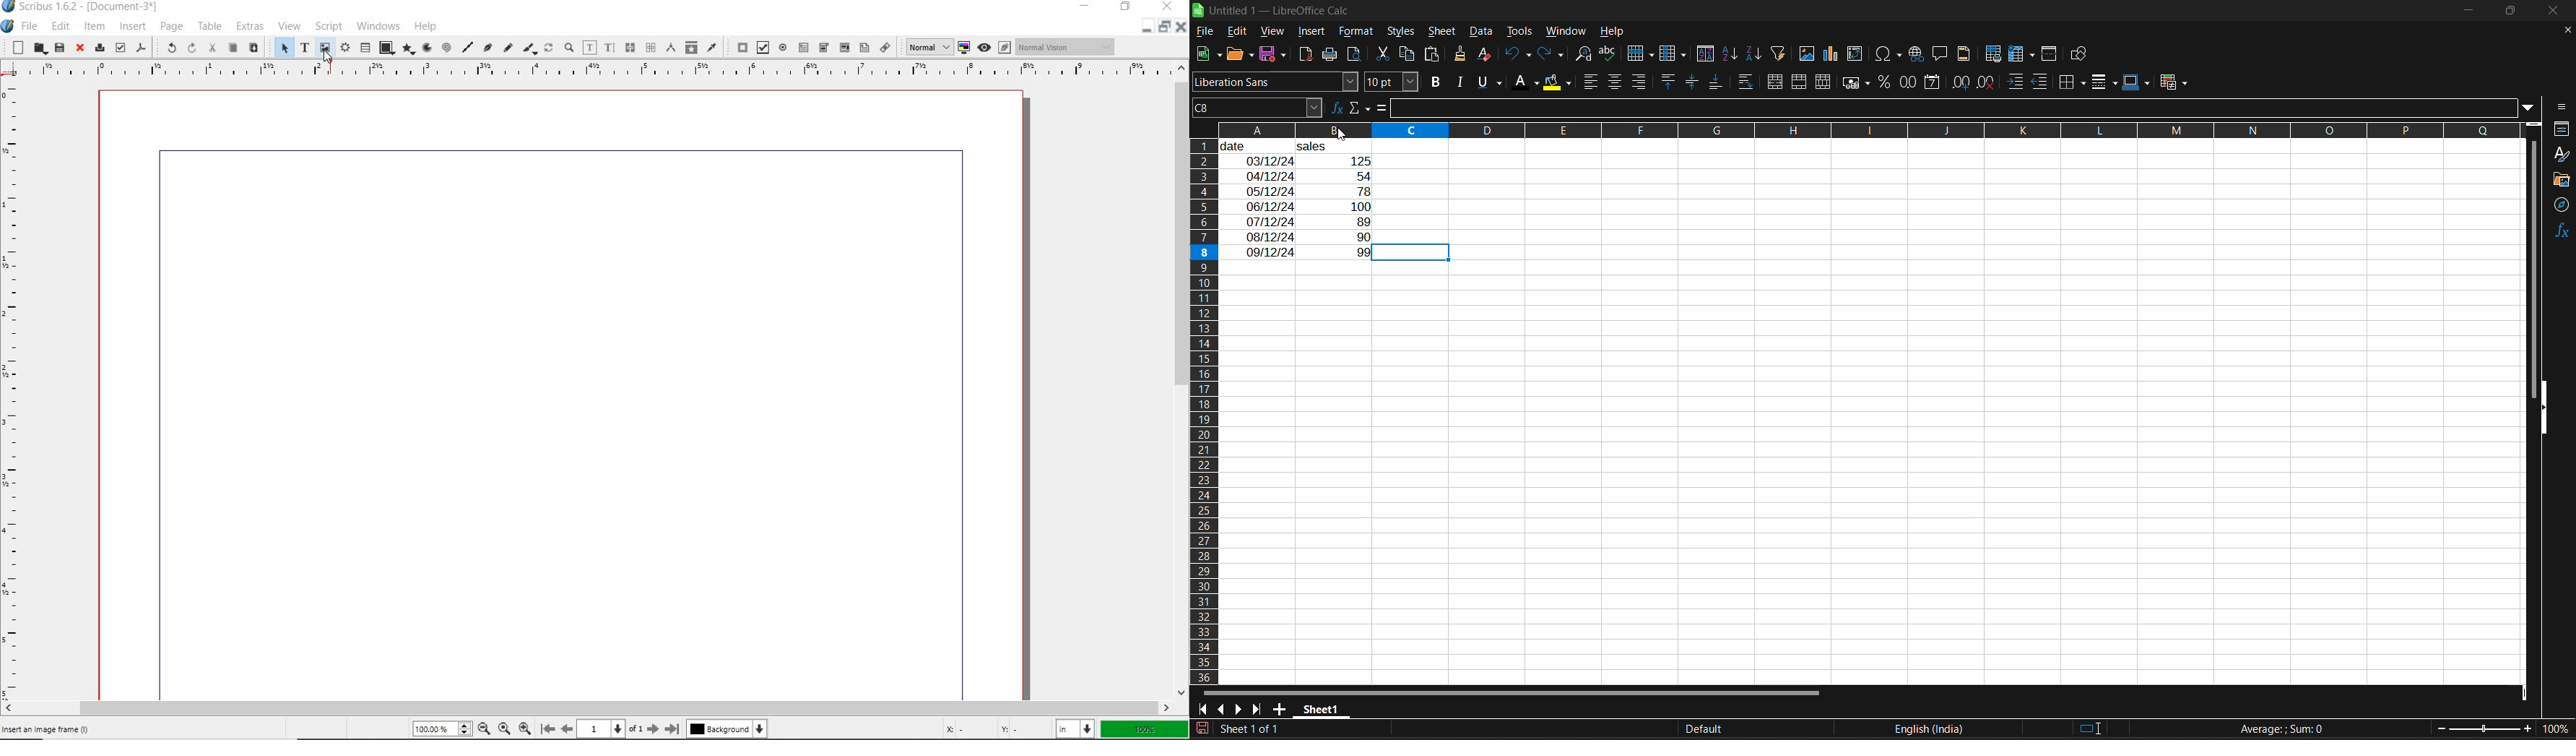 The image size is (2576, 756). I want to click on spiral, so click(446, 48).